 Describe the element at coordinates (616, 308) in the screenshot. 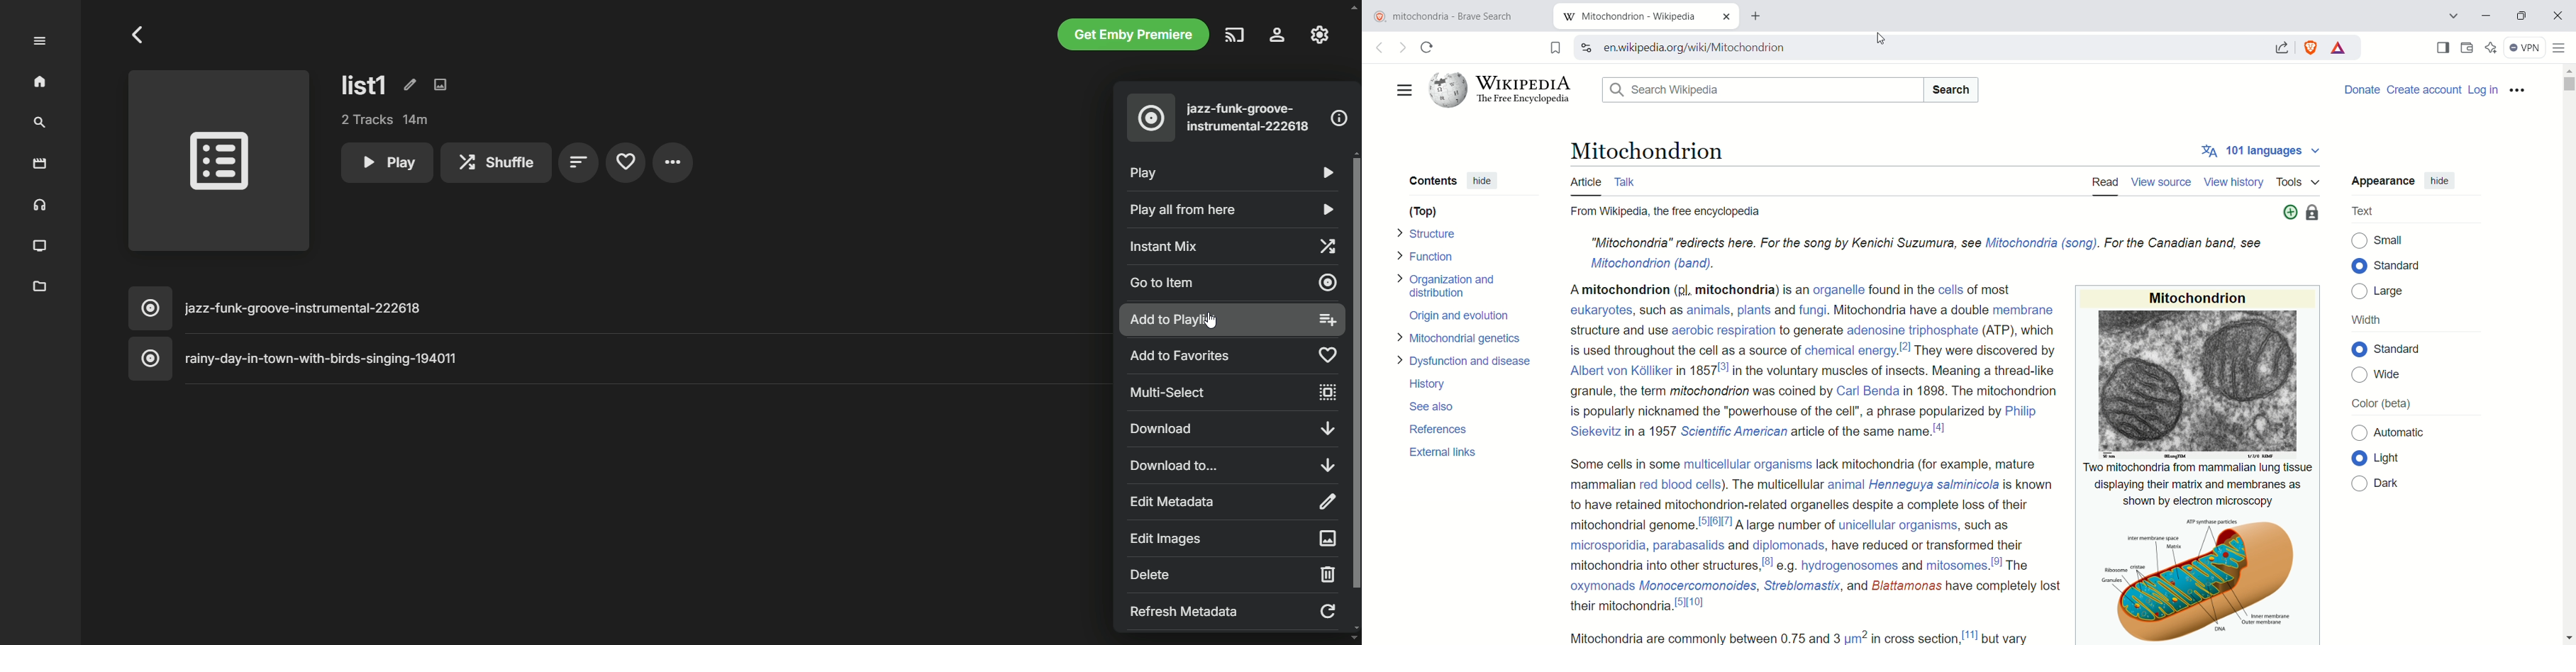

I see `music title` at that location.